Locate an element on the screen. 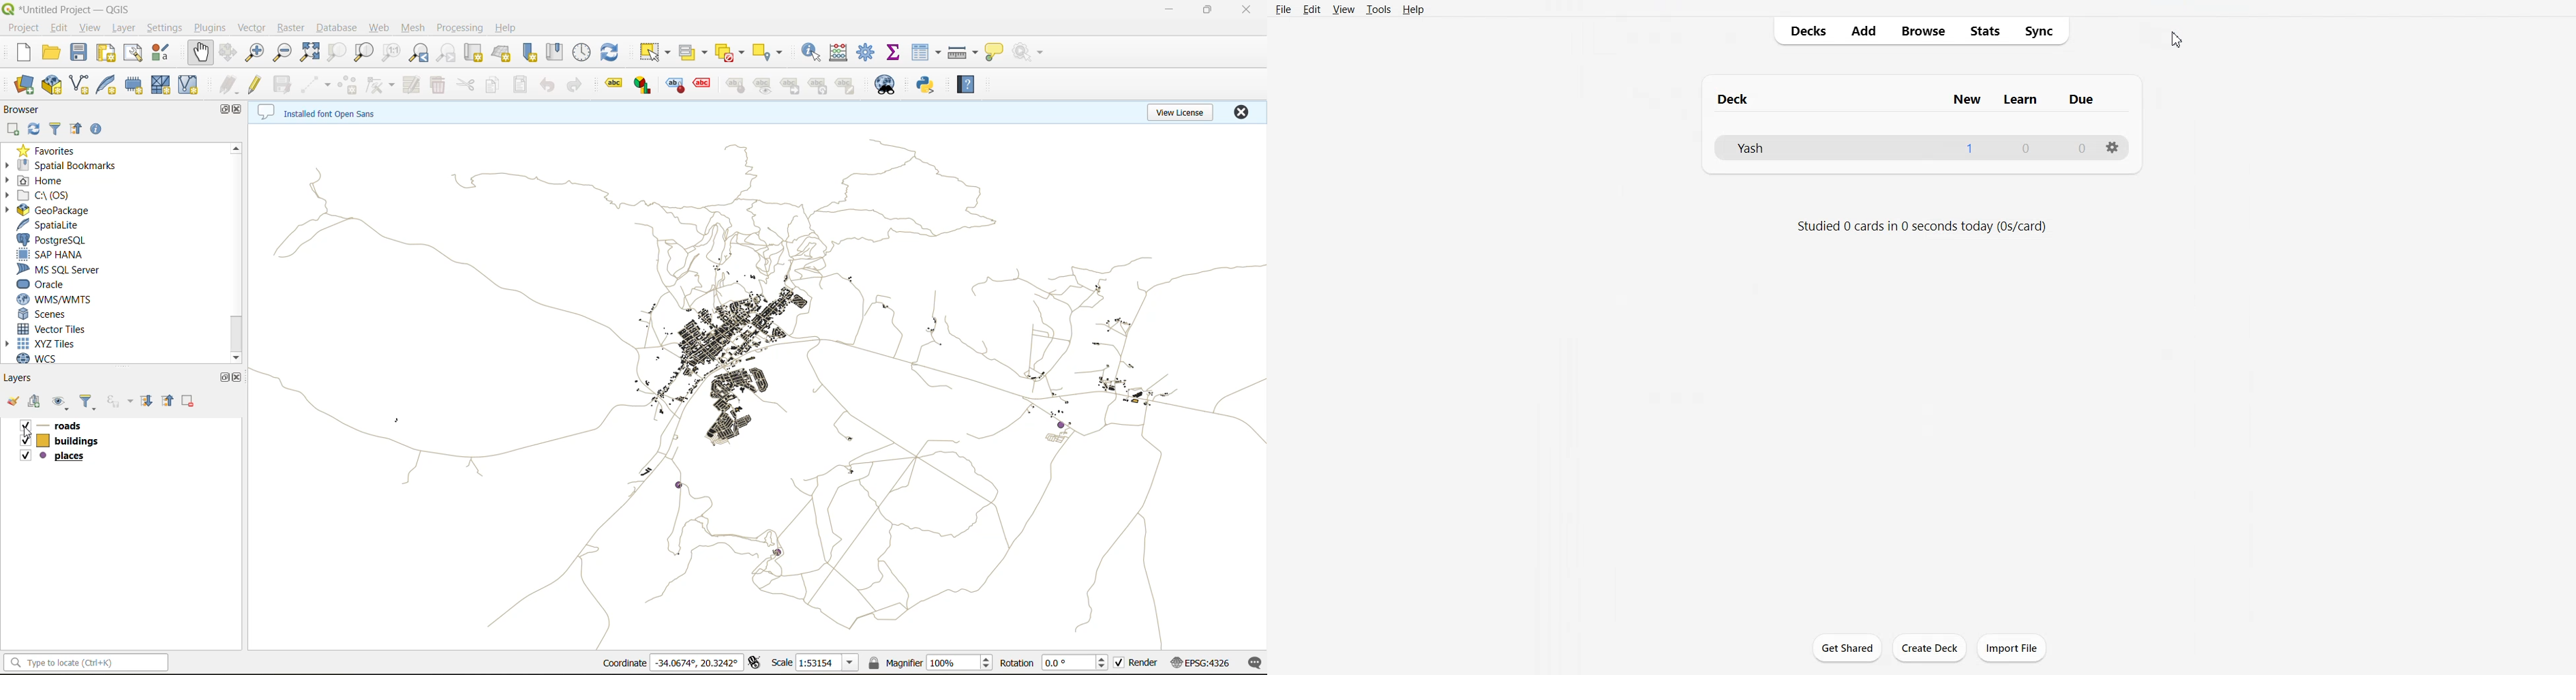  Get shared is located at coordinates (1847, 646).